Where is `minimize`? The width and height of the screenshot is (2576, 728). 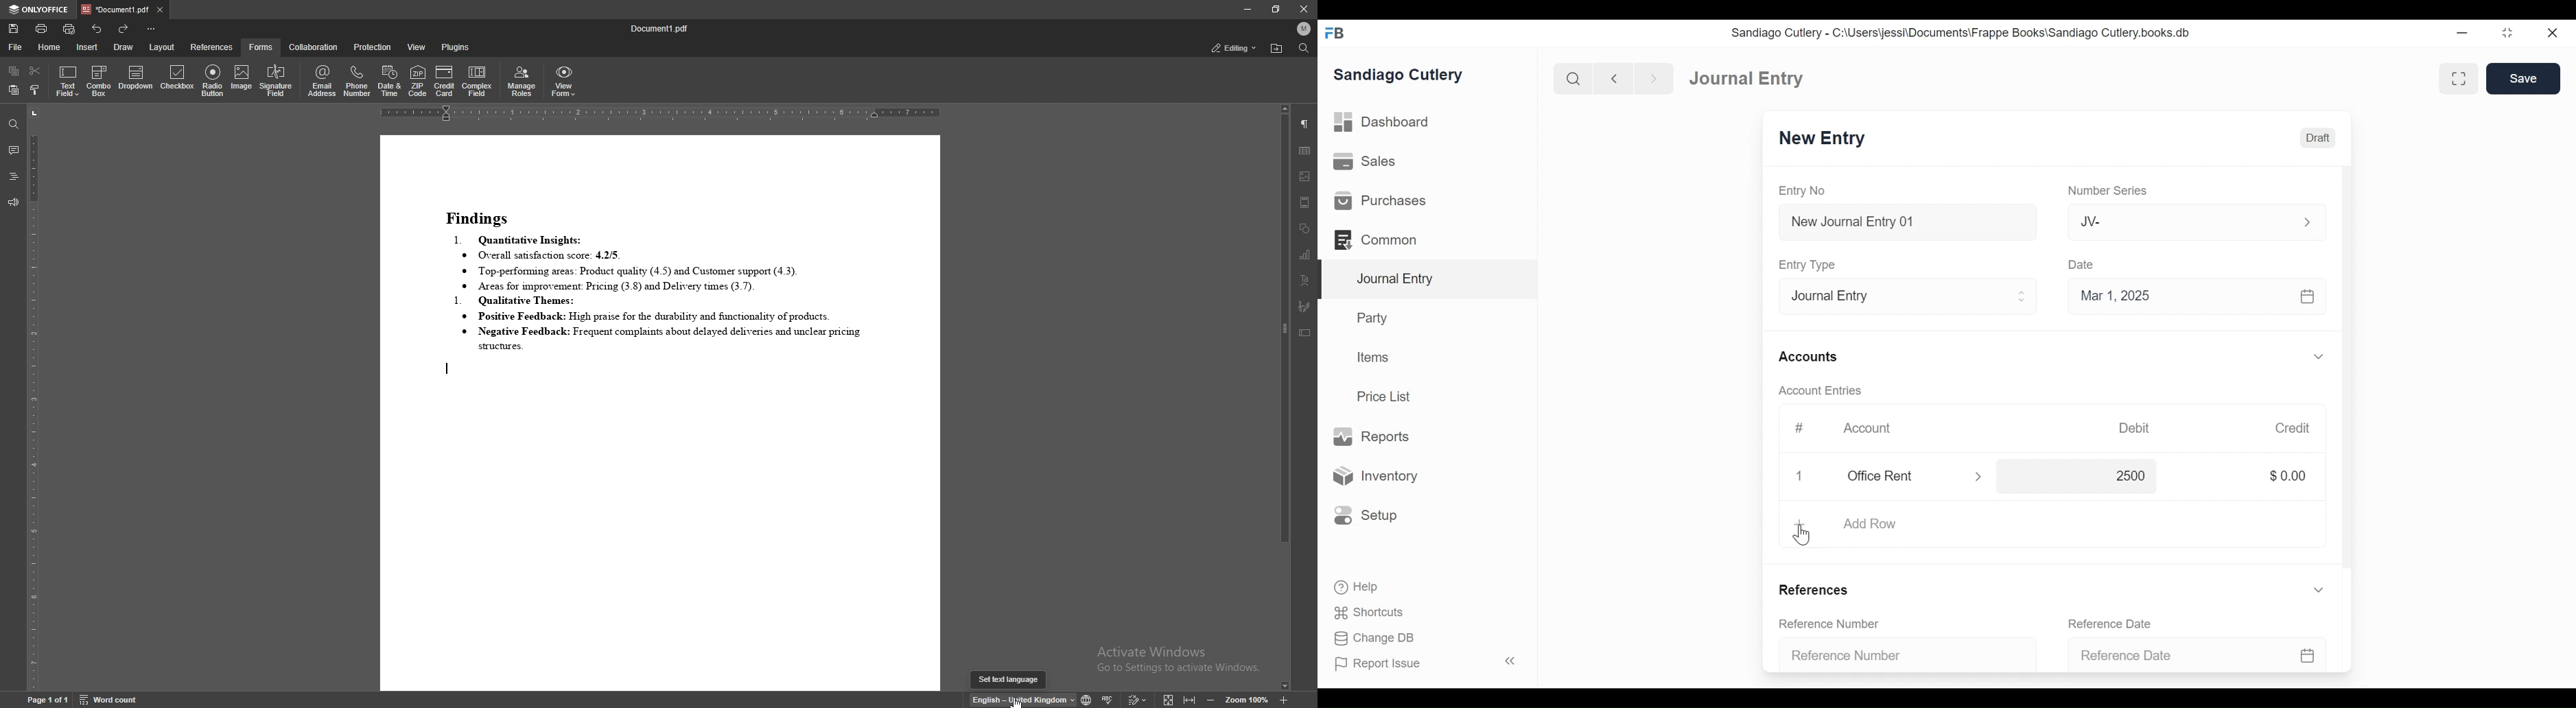 minimize is located at coordinates (2464, 30).